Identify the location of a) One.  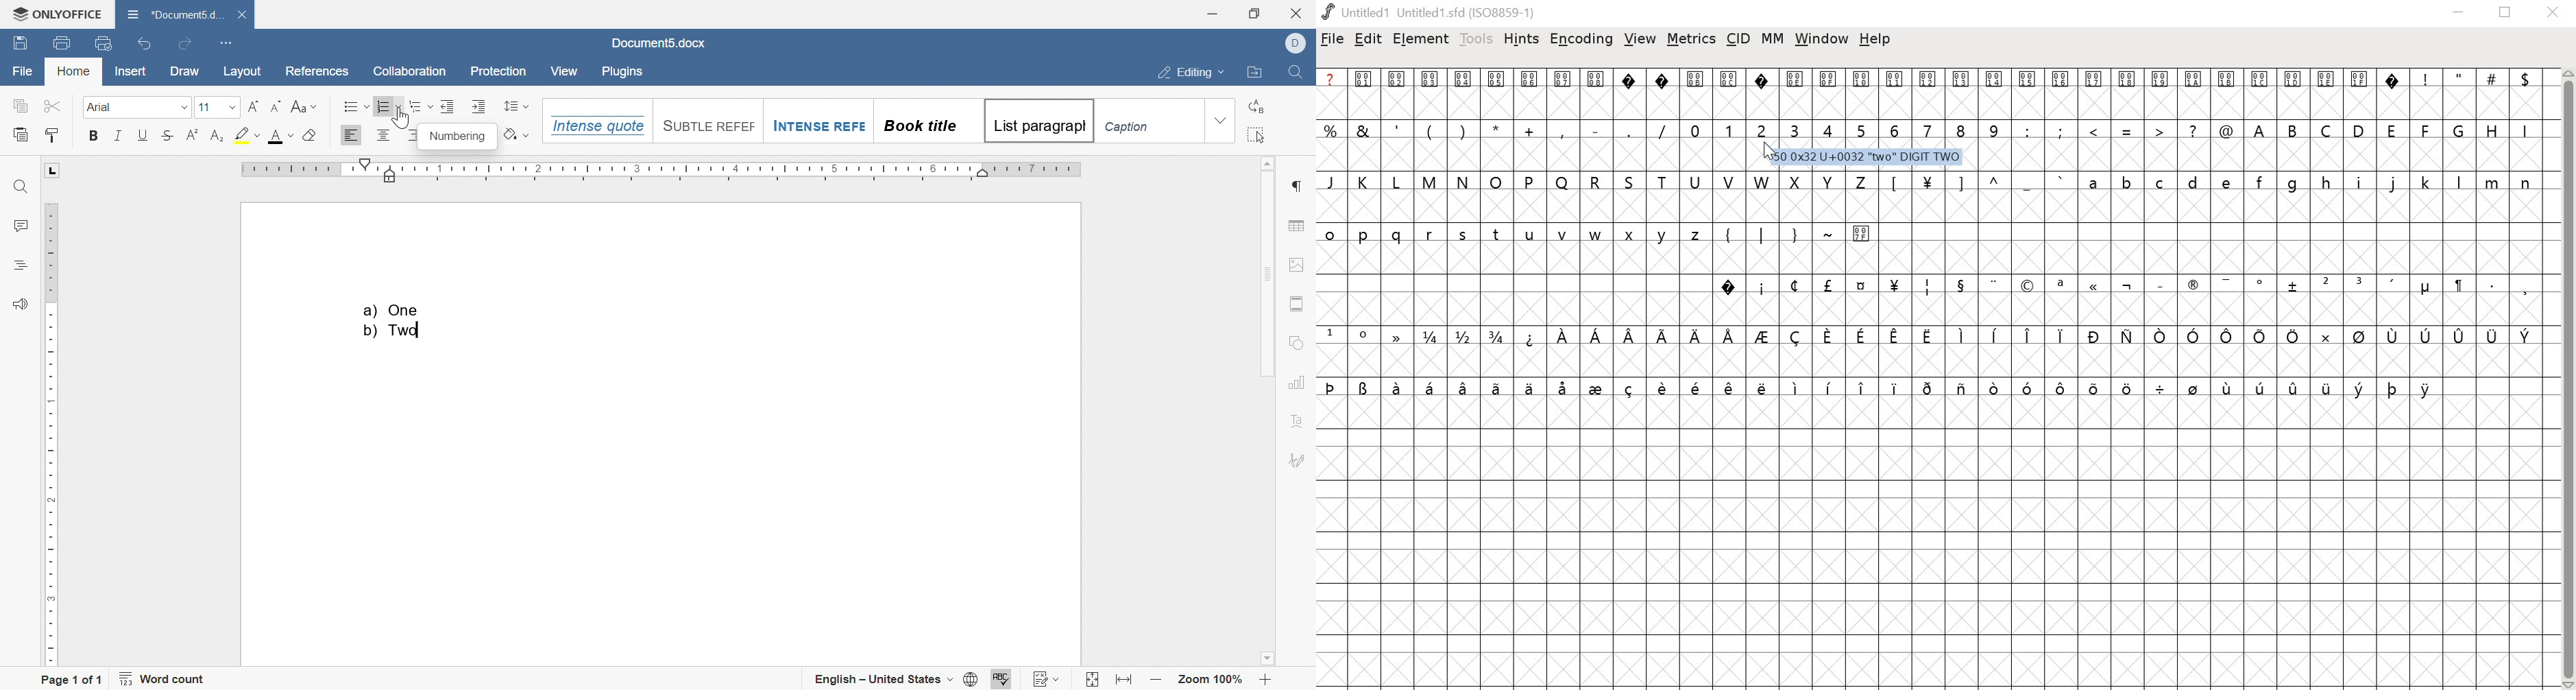
(393, 309).